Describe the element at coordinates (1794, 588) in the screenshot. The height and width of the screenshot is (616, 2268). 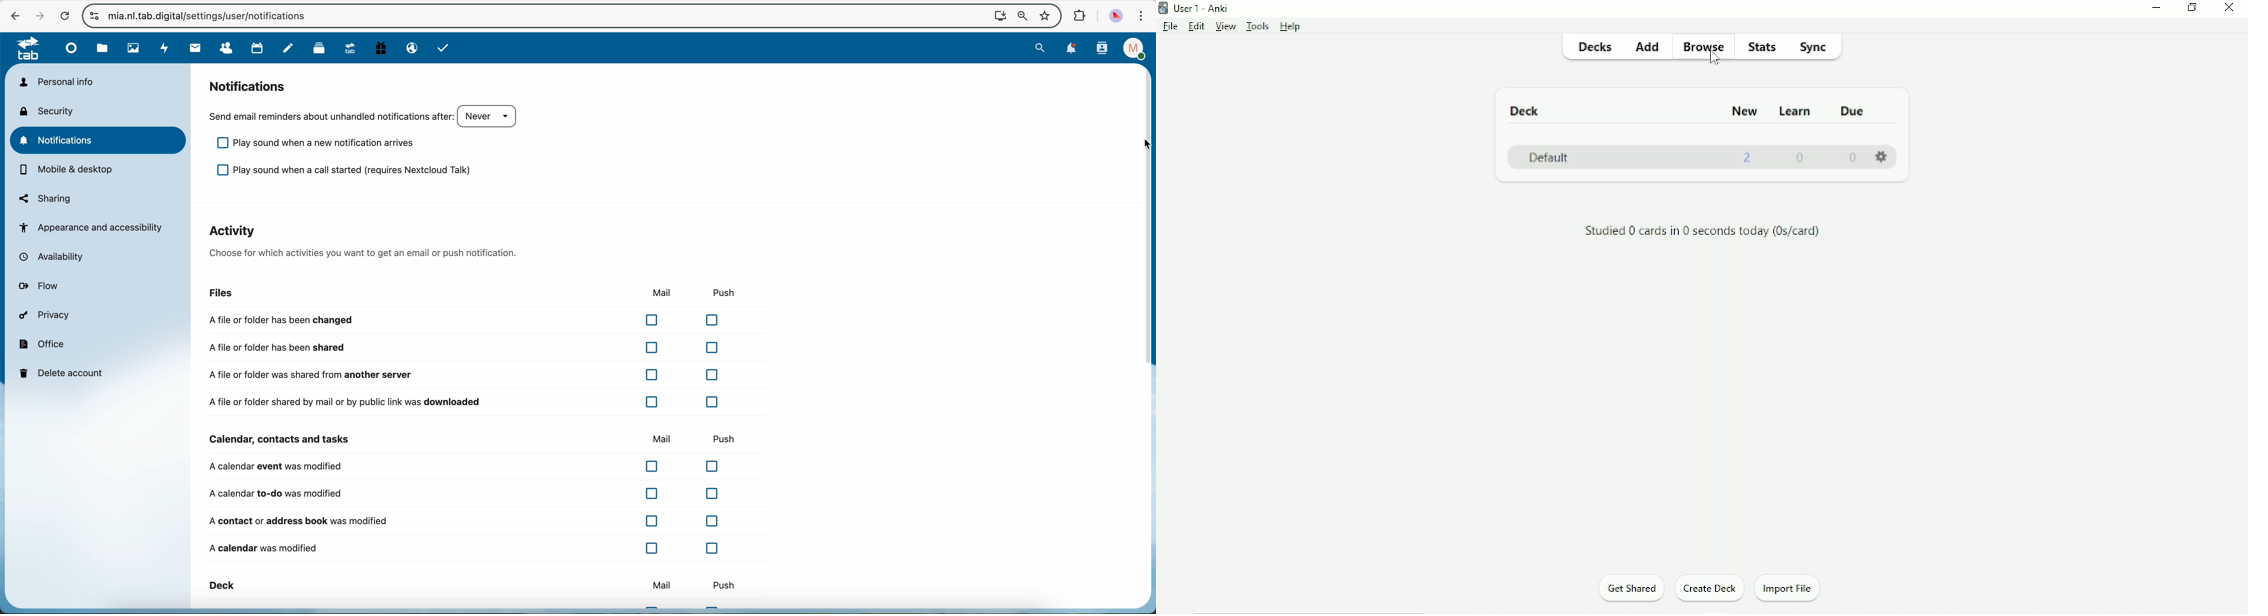
I see `Import File` at that location.